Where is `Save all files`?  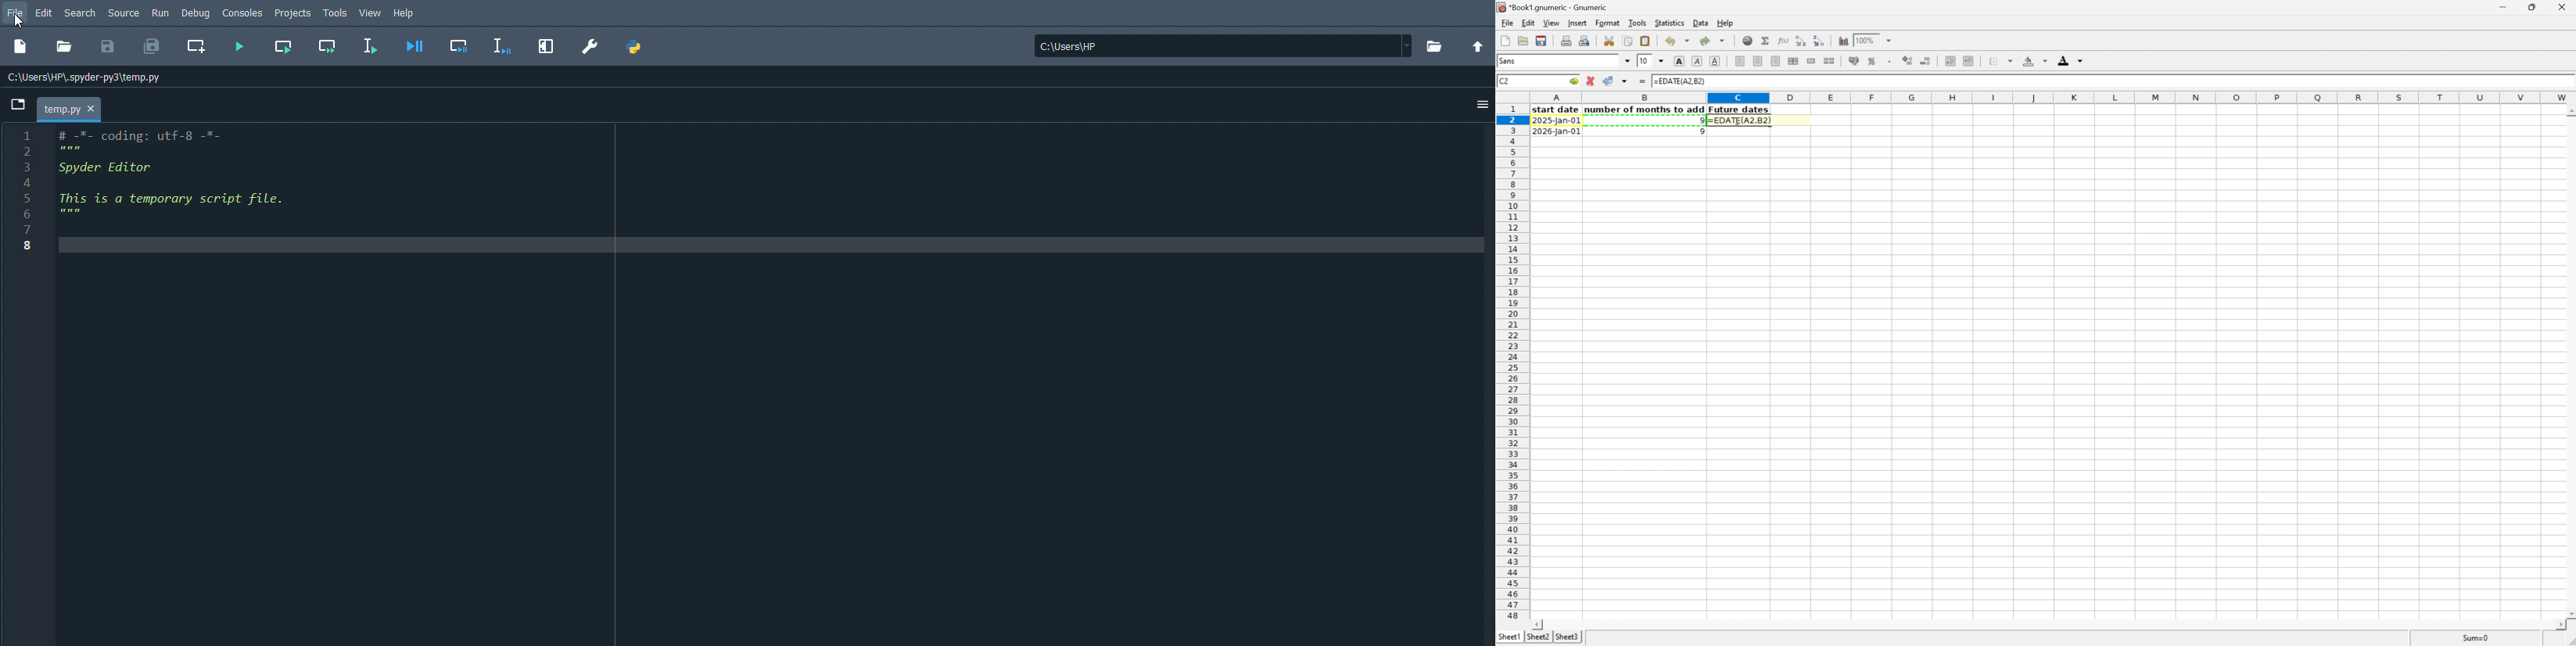
Save all files is located at coordinates (152, 47).